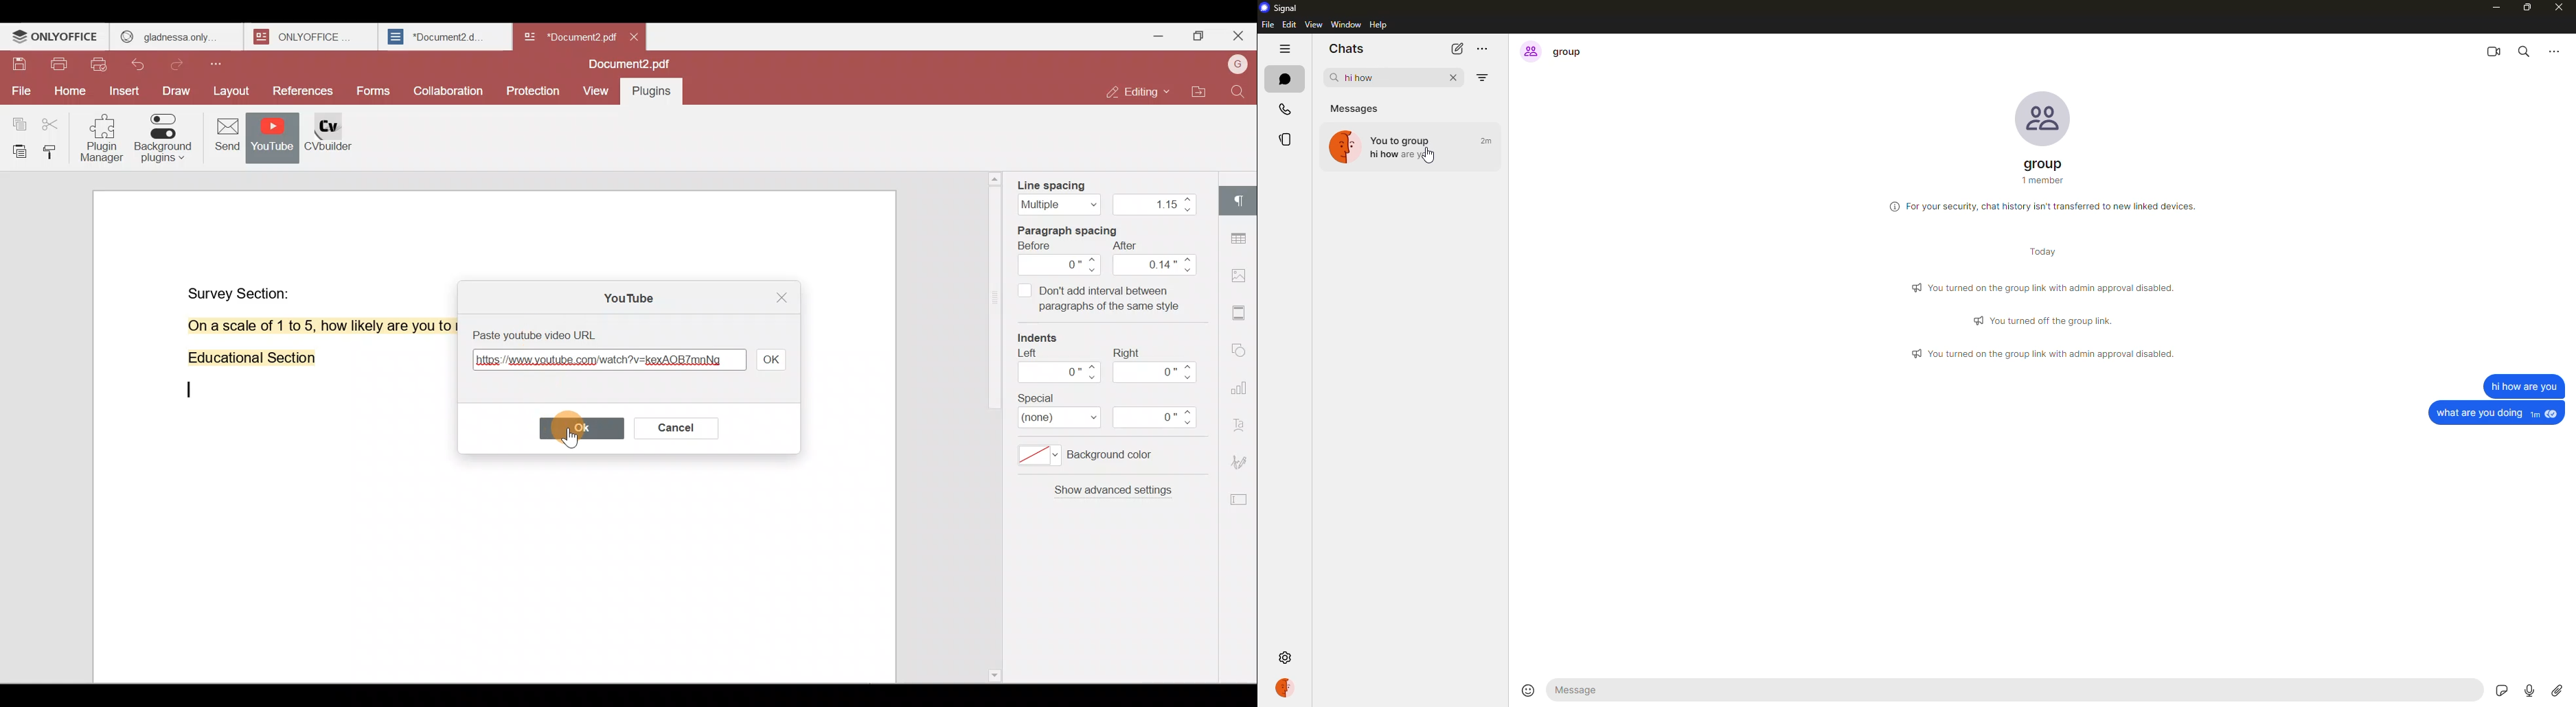  I want to click on Background color, so click(1097, 459).